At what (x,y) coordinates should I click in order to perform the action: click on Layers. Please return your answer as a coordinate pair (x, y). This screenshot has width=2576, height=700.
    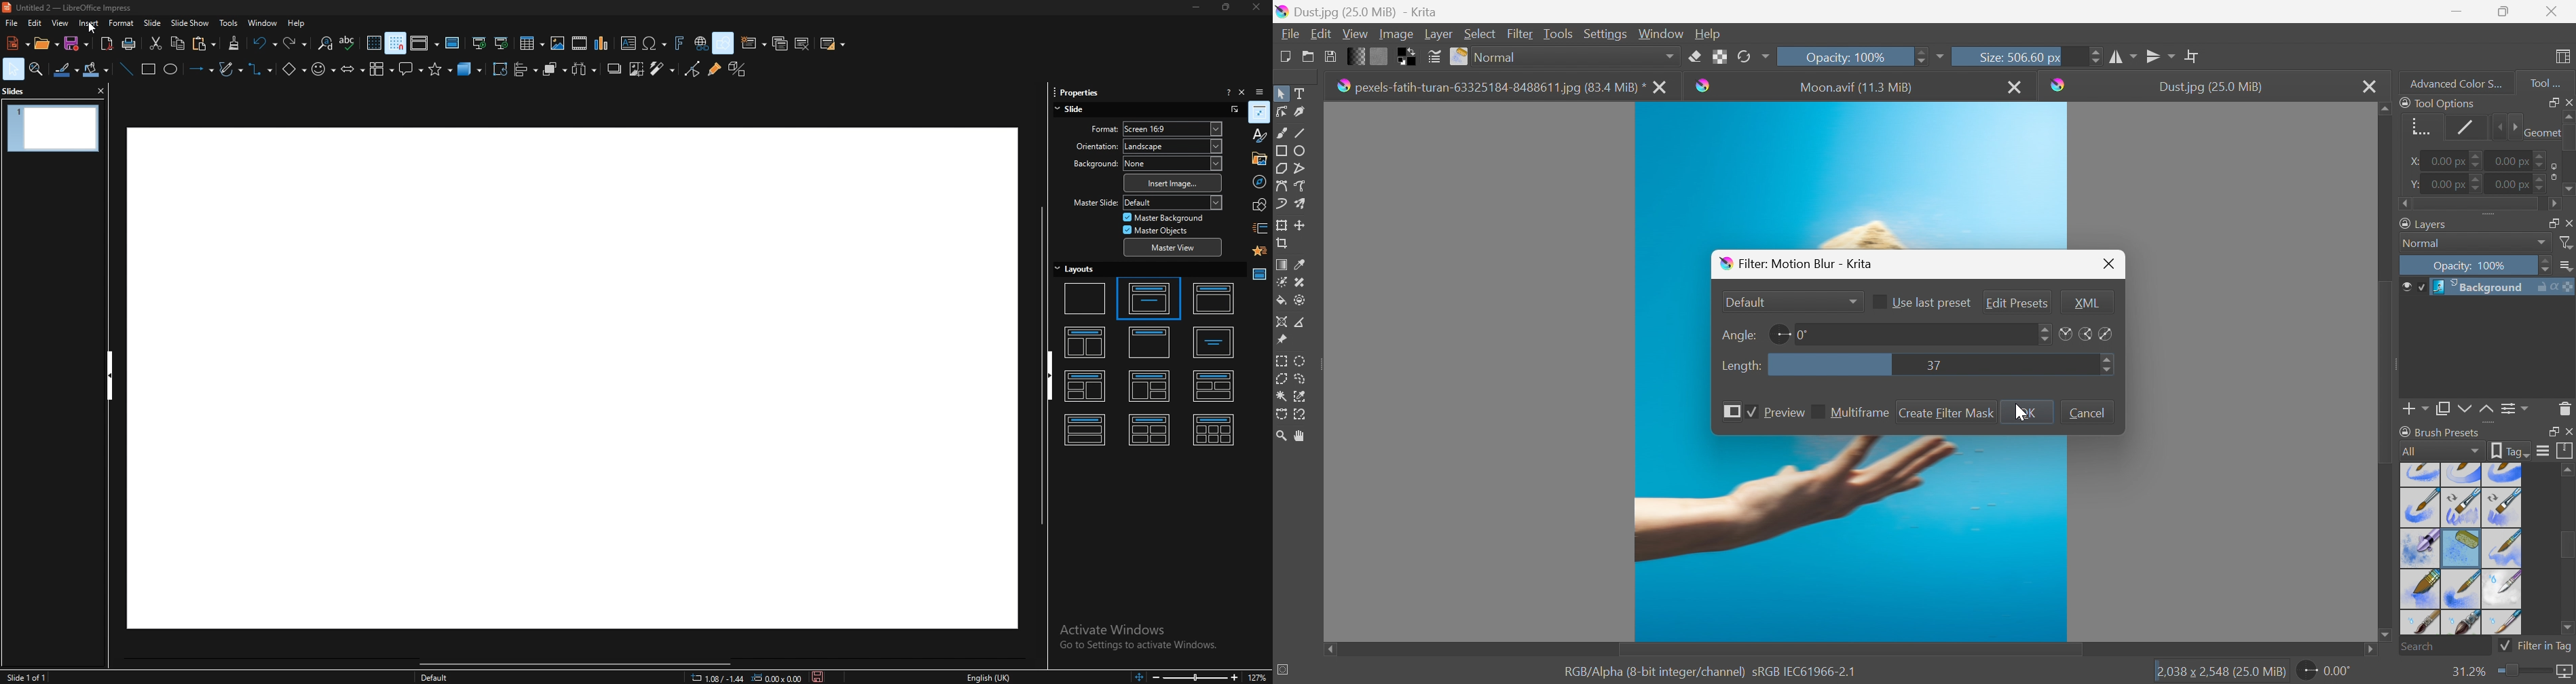
    Looking at the image, I should click on (2425, 223).